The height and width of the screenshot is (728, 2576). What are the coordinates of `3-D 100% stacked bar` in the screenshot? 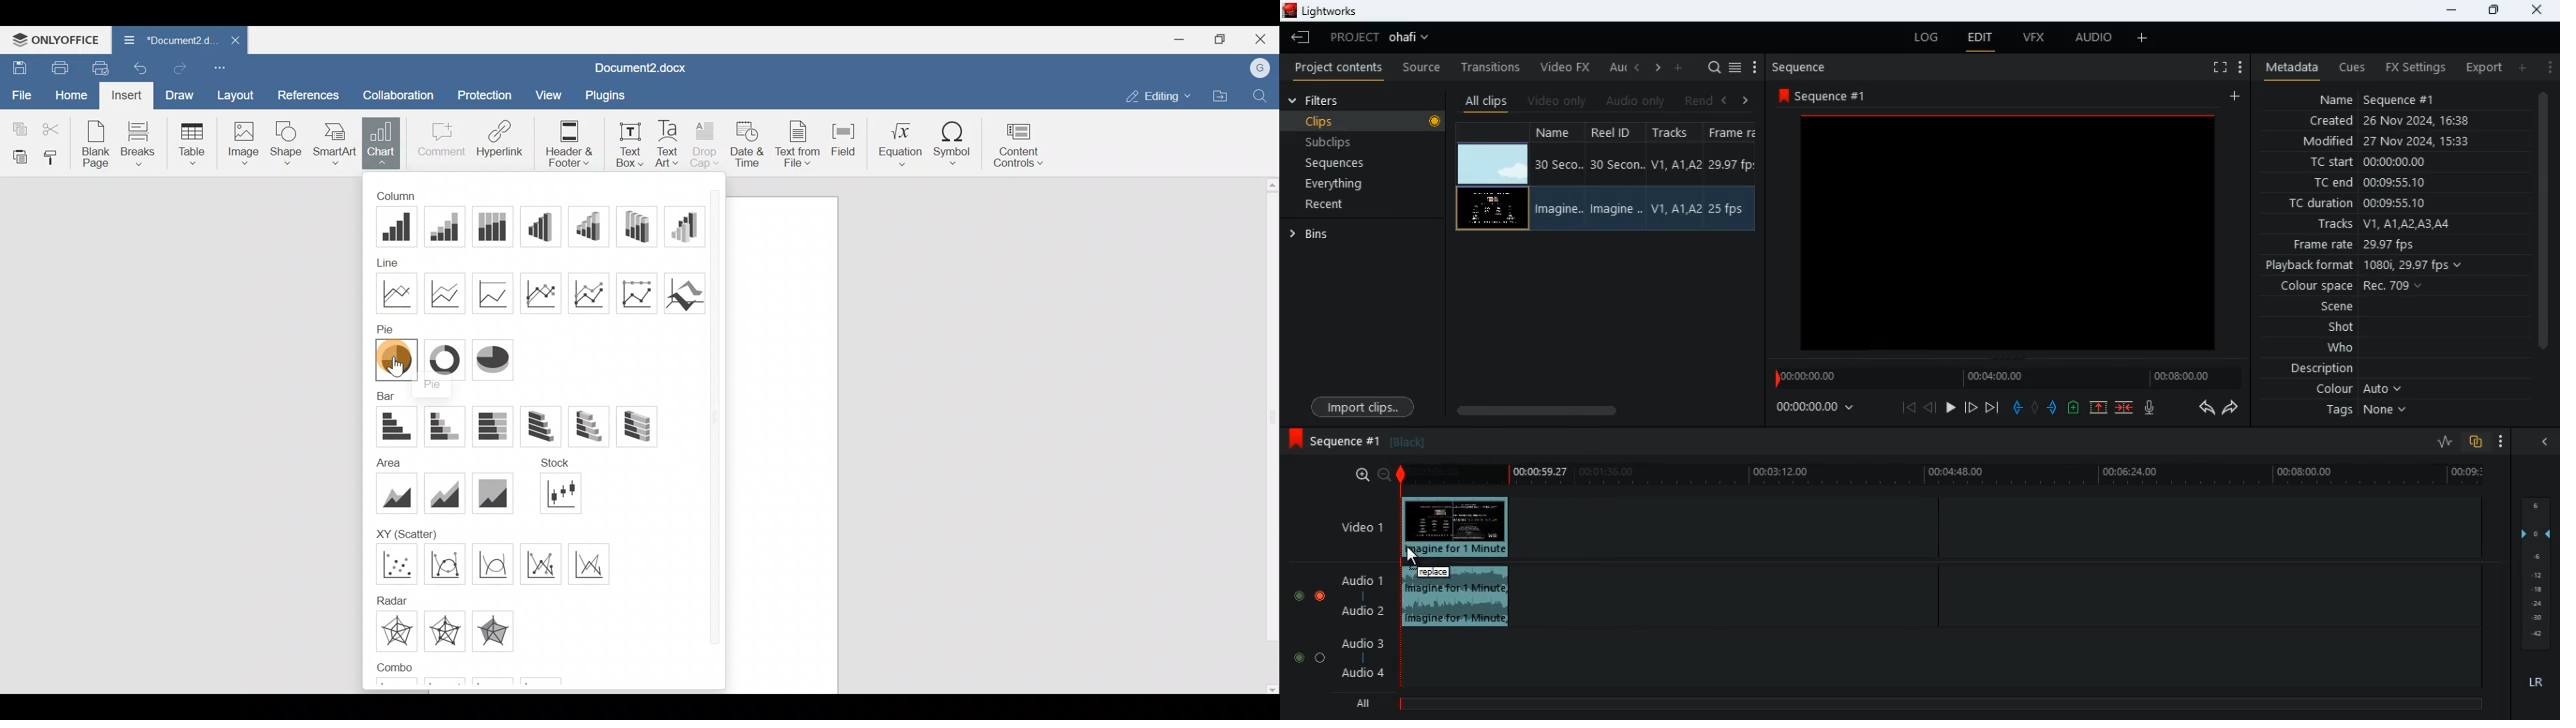 It's located at (640, 425).